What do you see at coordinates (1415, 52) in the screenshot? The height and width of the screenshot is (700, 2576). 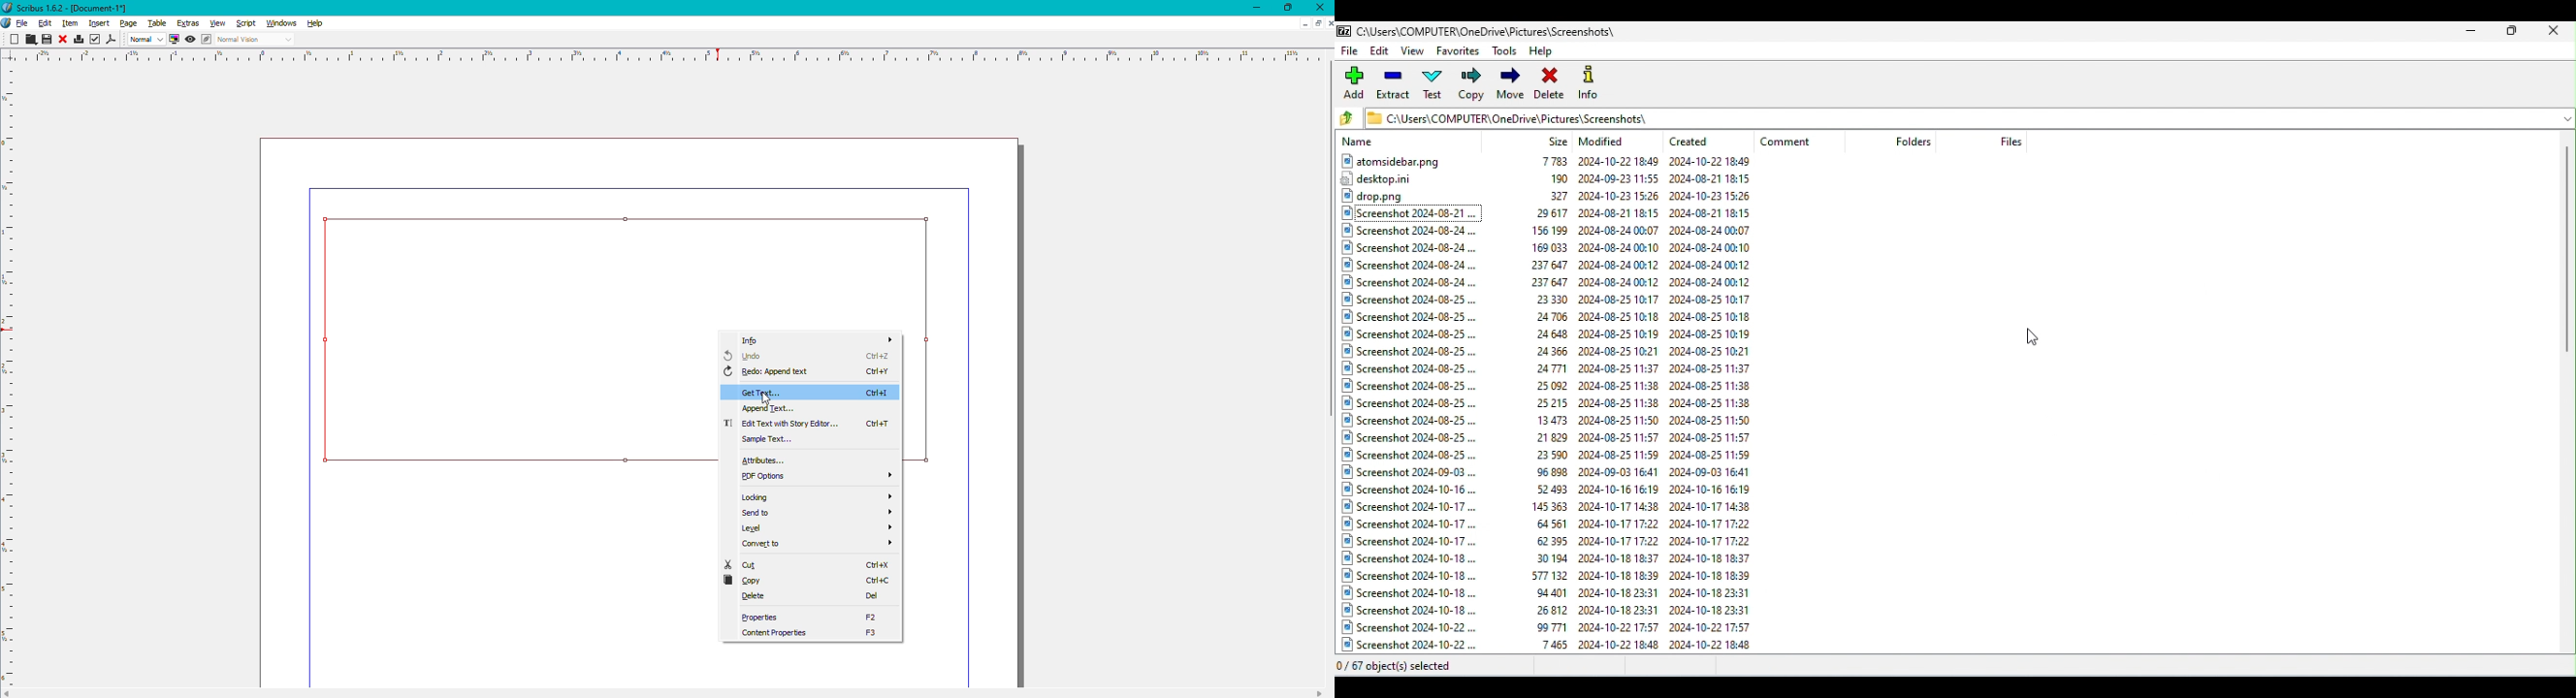 I see `View` at bounding box center [1415, 52].